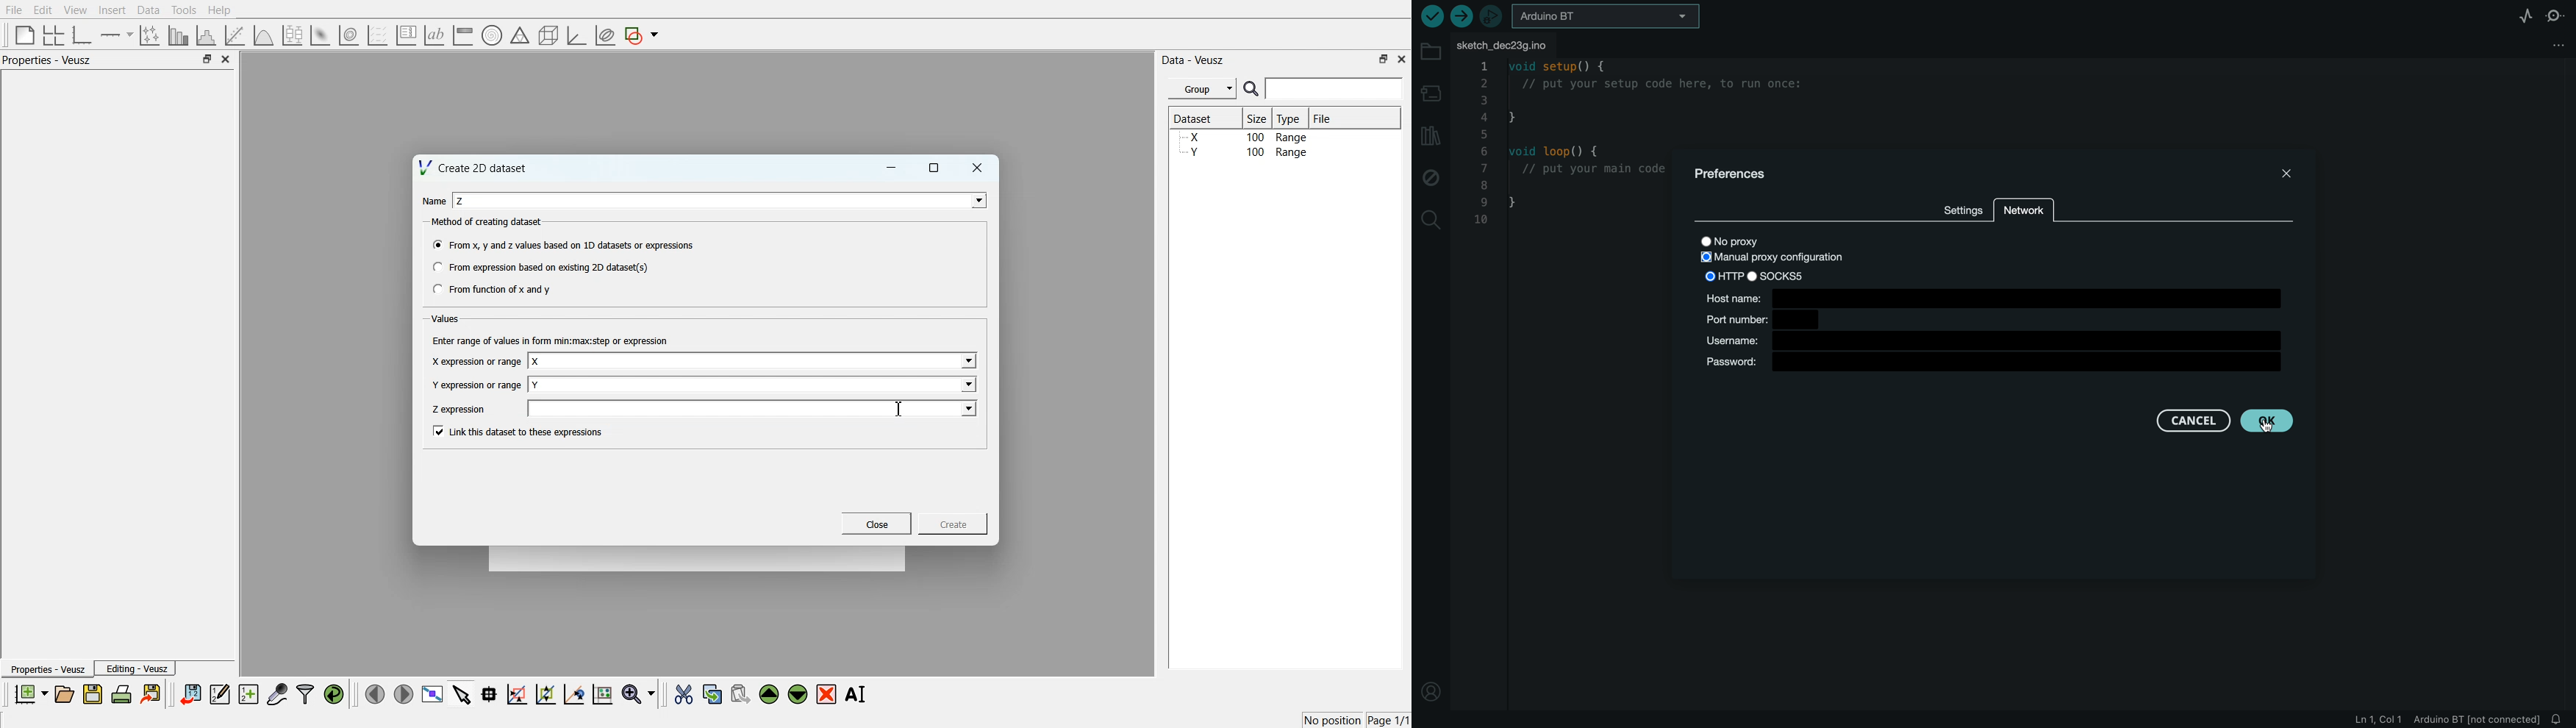  I want to click on Print the document, so click(121, 693).